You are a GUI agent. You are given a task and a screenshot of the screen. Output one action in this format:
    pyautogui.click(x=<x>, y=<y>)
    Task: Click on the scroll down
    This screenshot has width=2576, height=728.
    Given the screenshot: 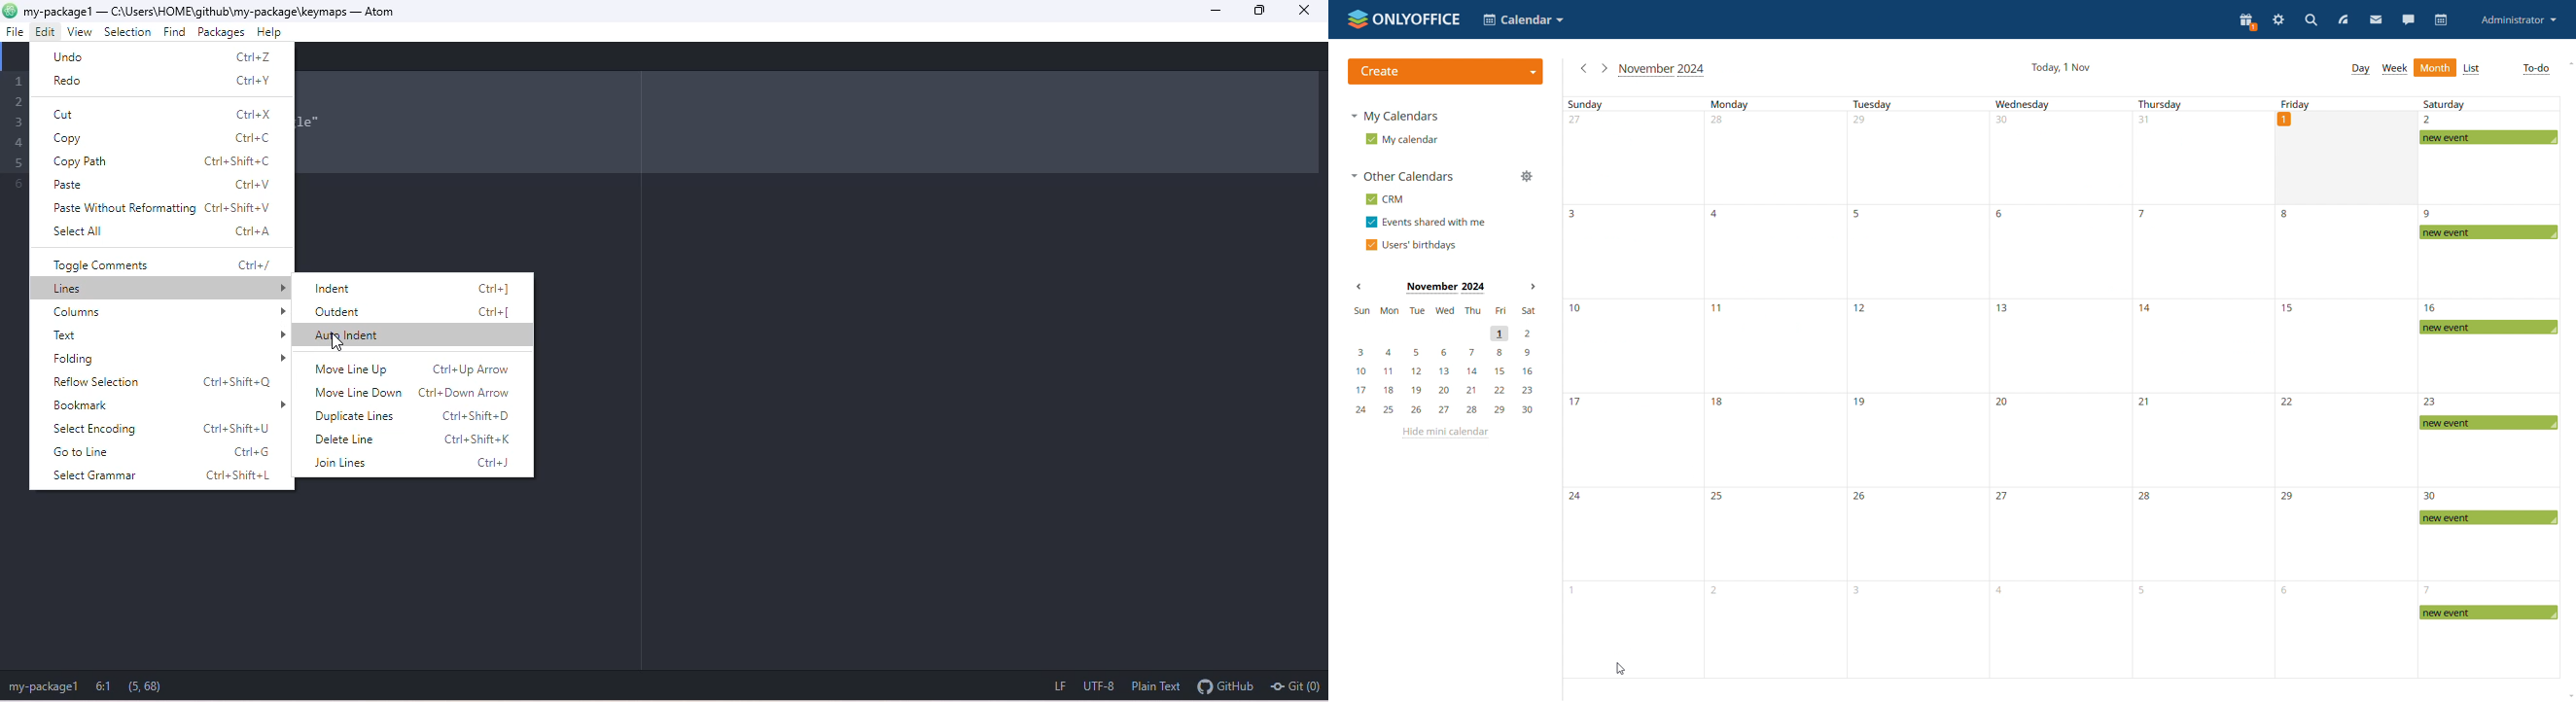 What is the action you would take?
    pyautogui.click(x=2569, y=697)
    